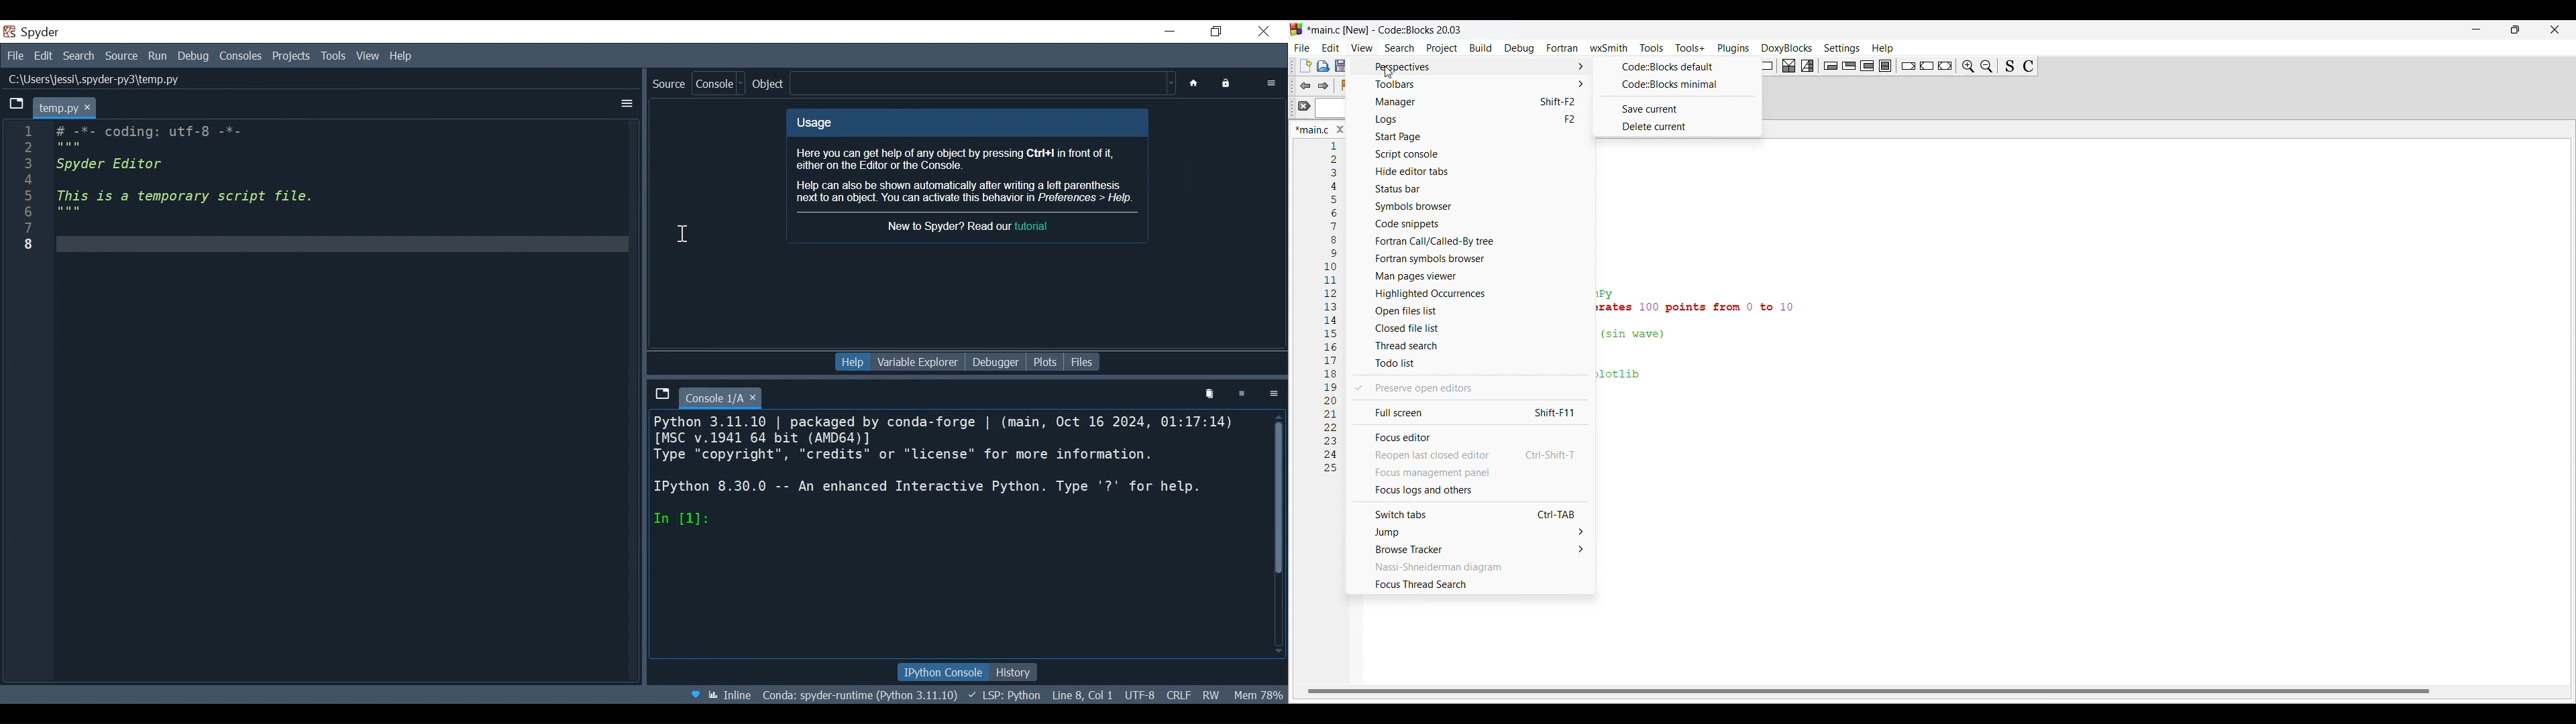 The width and height of the screenshot is (2576, 728). I want to click on Console, so click(241, 57).